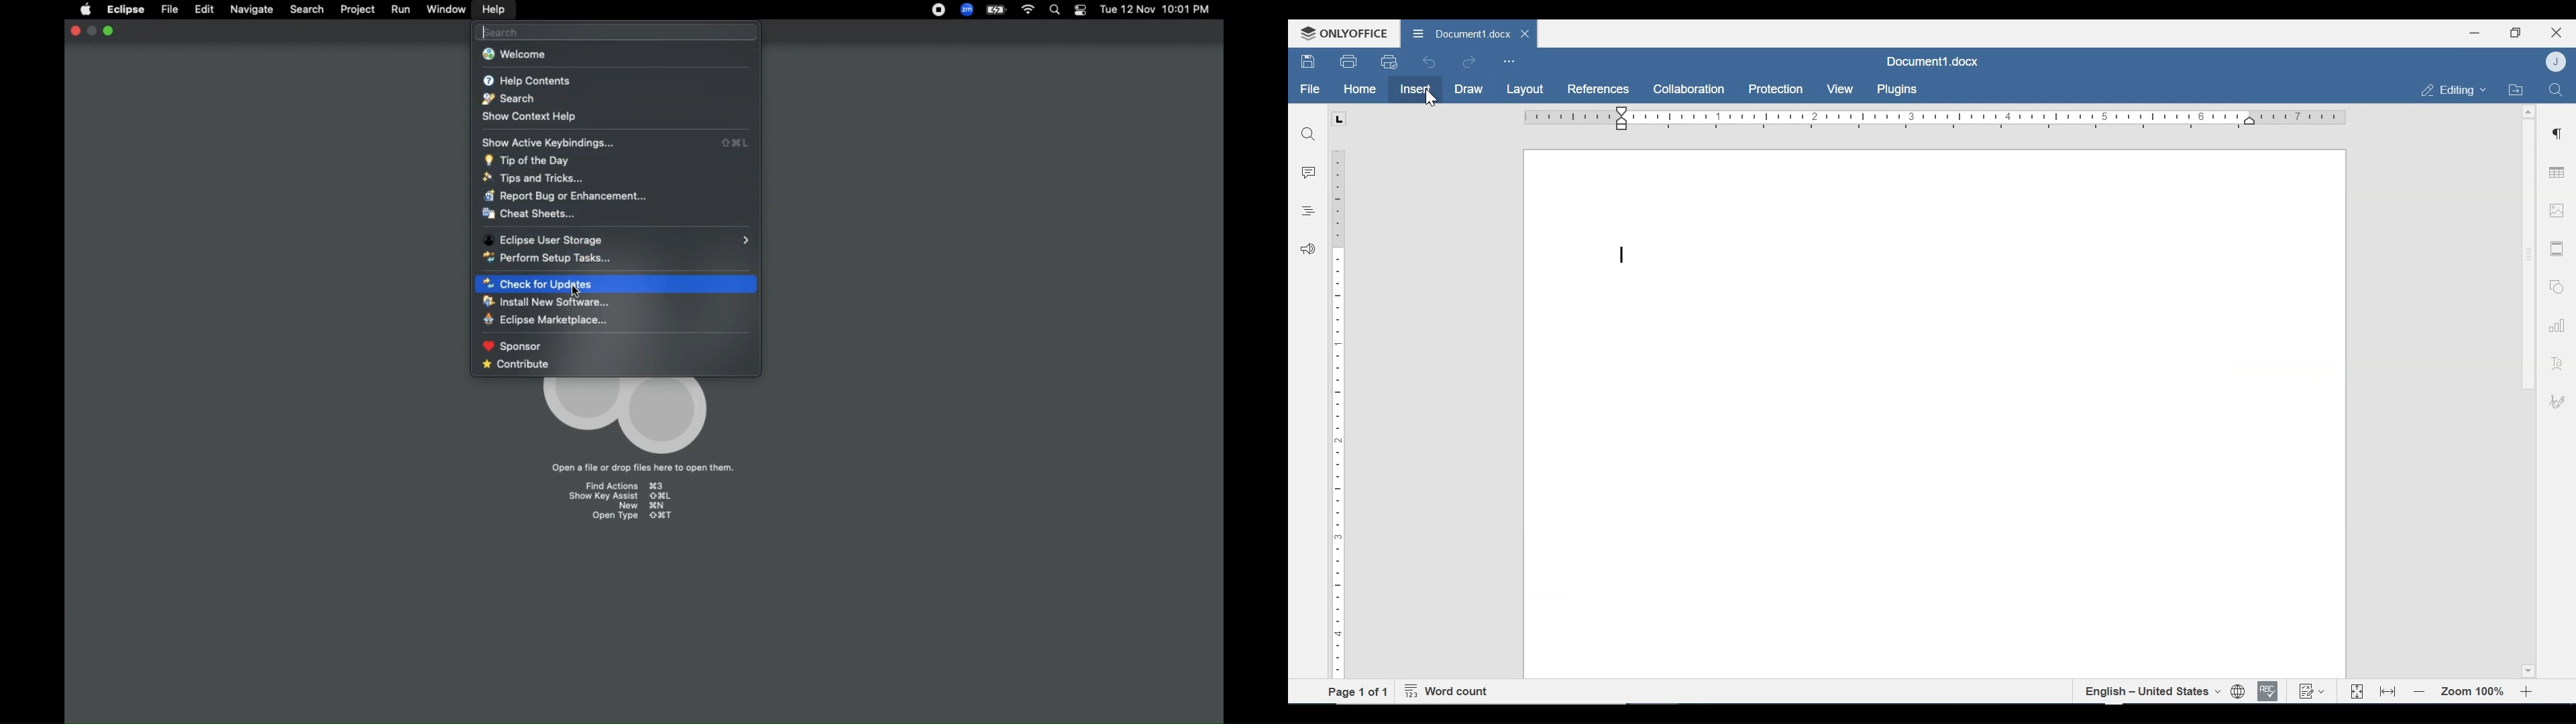  What do you see at coordinates (1338, 119) in the screenshot?
I see `Tab` at bounding box center [1338, 119].